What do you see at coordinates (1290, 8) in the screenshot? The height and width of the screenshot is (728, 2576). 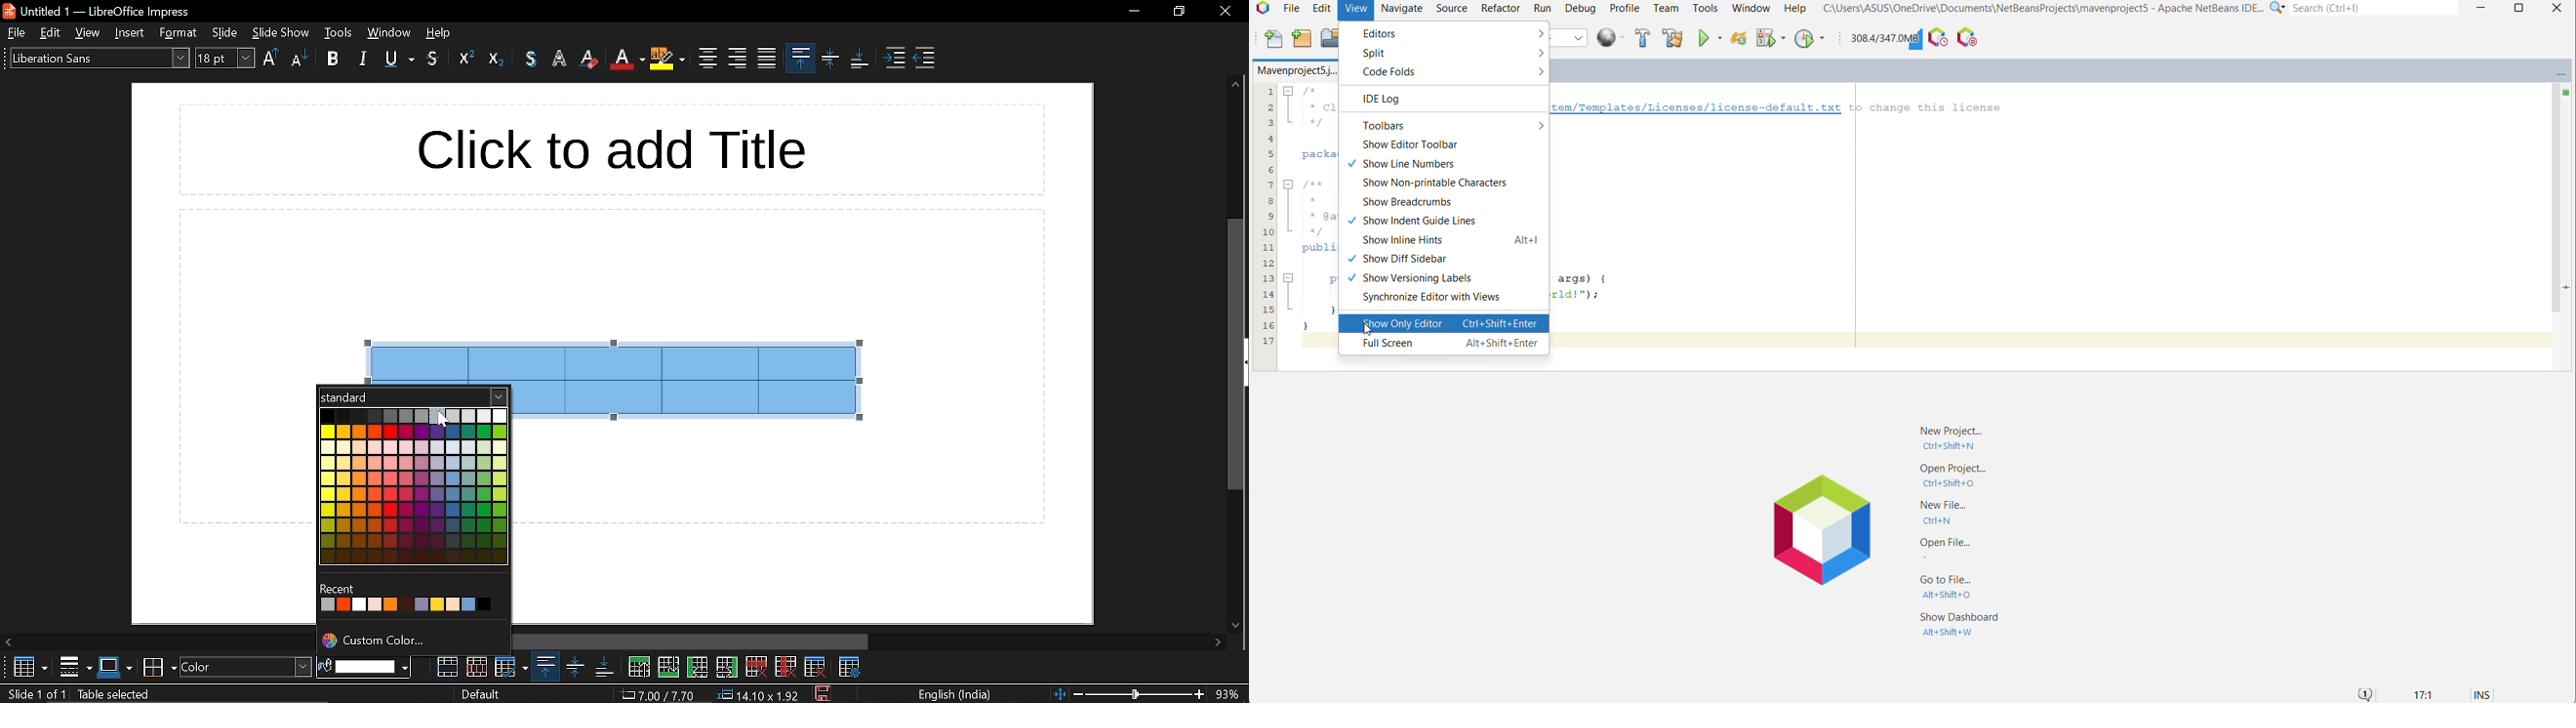 I see `File` at bounding box center [1290, 8].